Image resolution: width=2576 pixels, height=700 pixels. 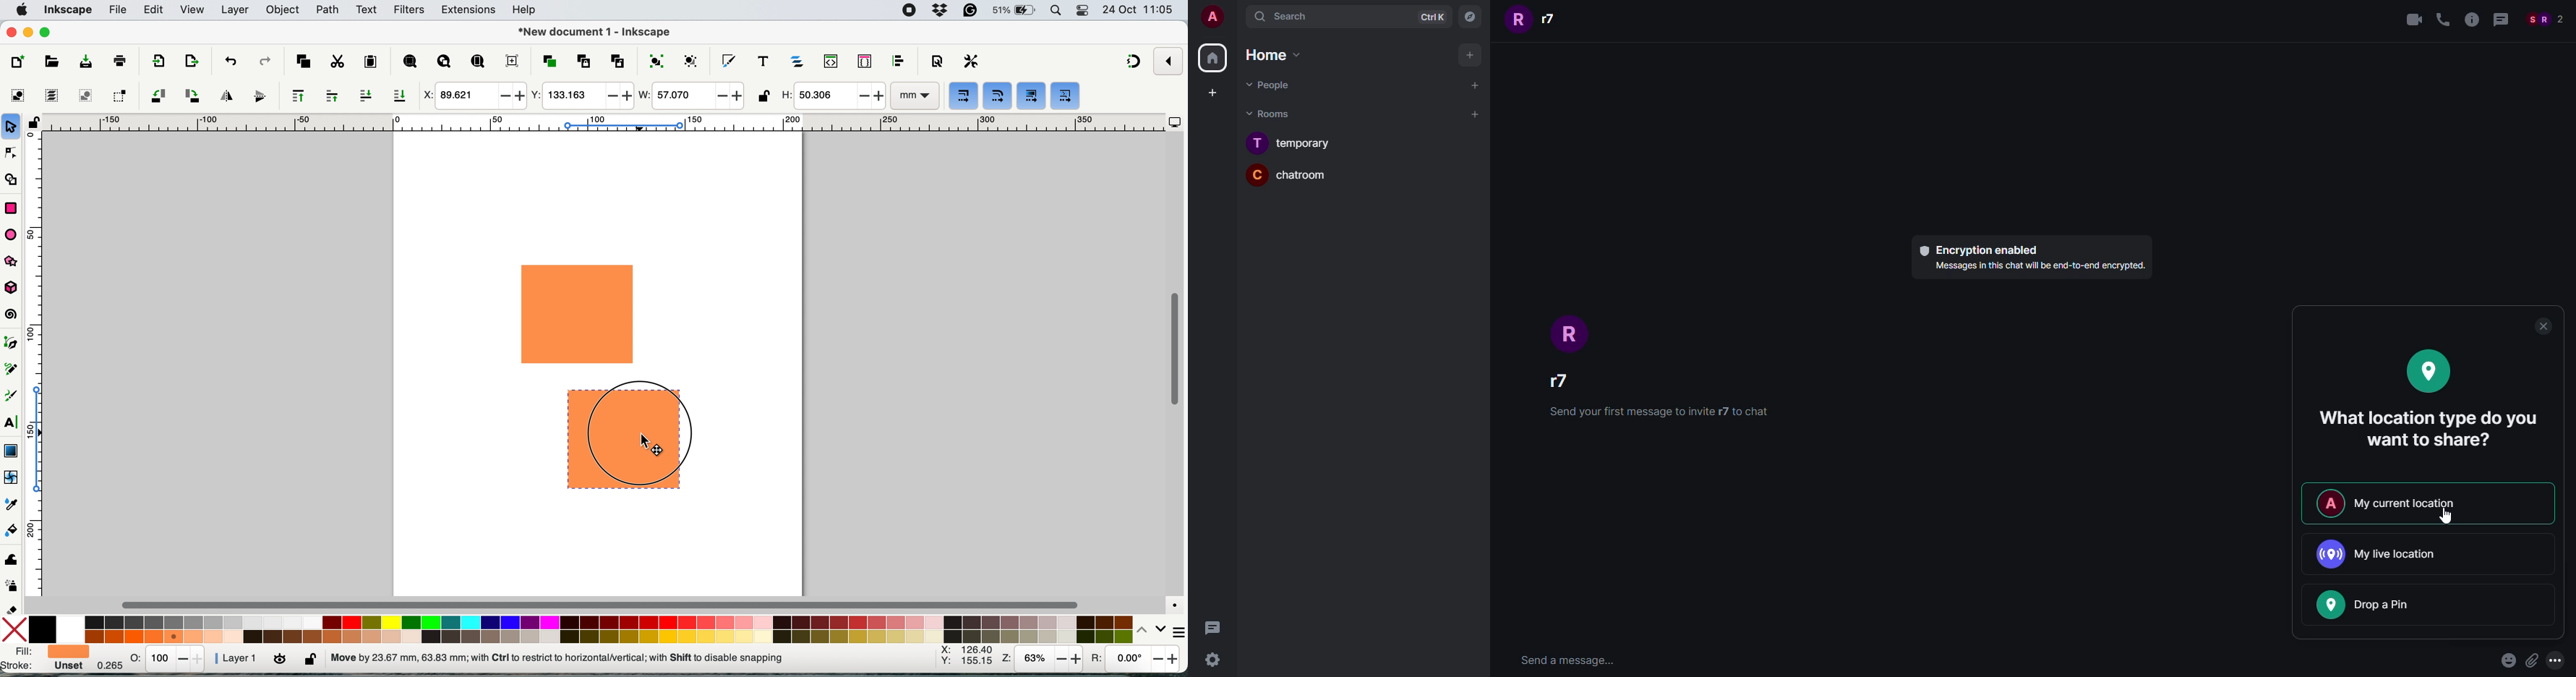 What do you see at coordinates (2533, 661) in the screenshot?
I see `attach` at bounding box center [2533, 661].